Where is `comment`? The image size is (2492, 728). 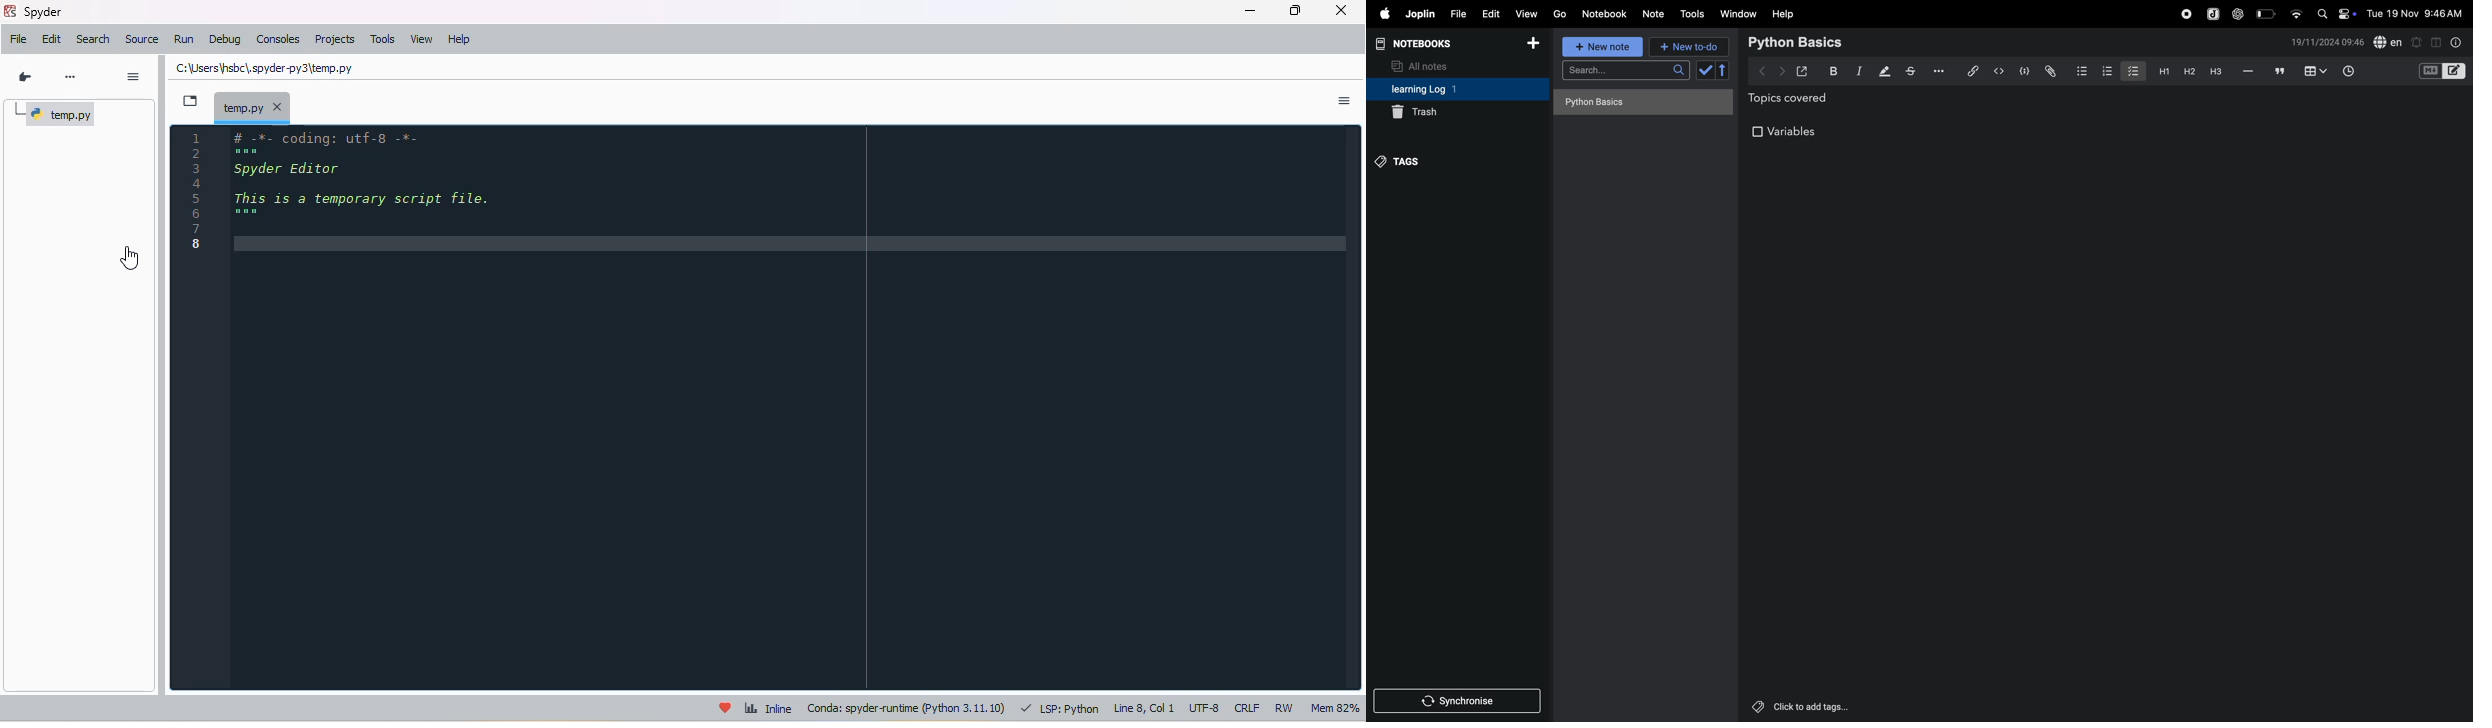 comment is located at coordinates (2280, 72).